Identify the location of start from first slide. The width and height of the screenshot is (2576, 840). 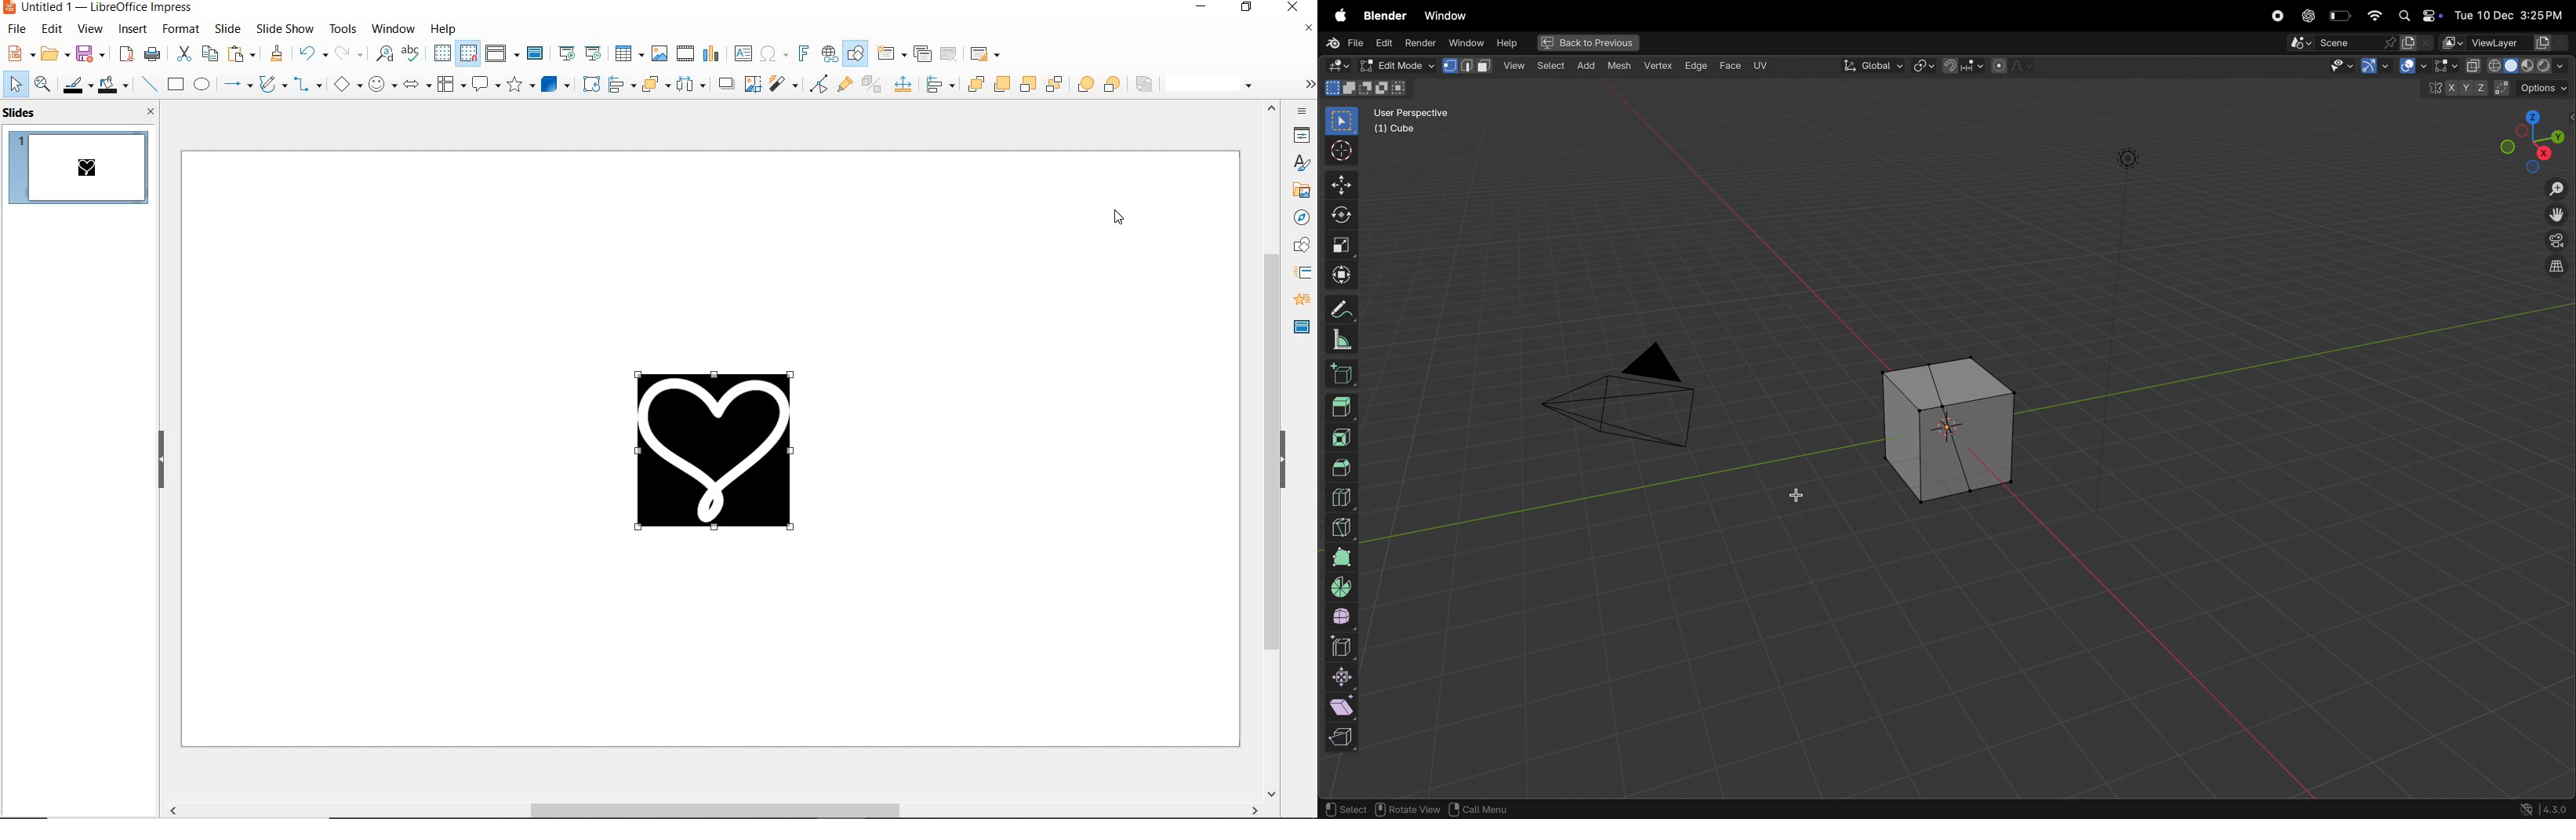
(566, 53).